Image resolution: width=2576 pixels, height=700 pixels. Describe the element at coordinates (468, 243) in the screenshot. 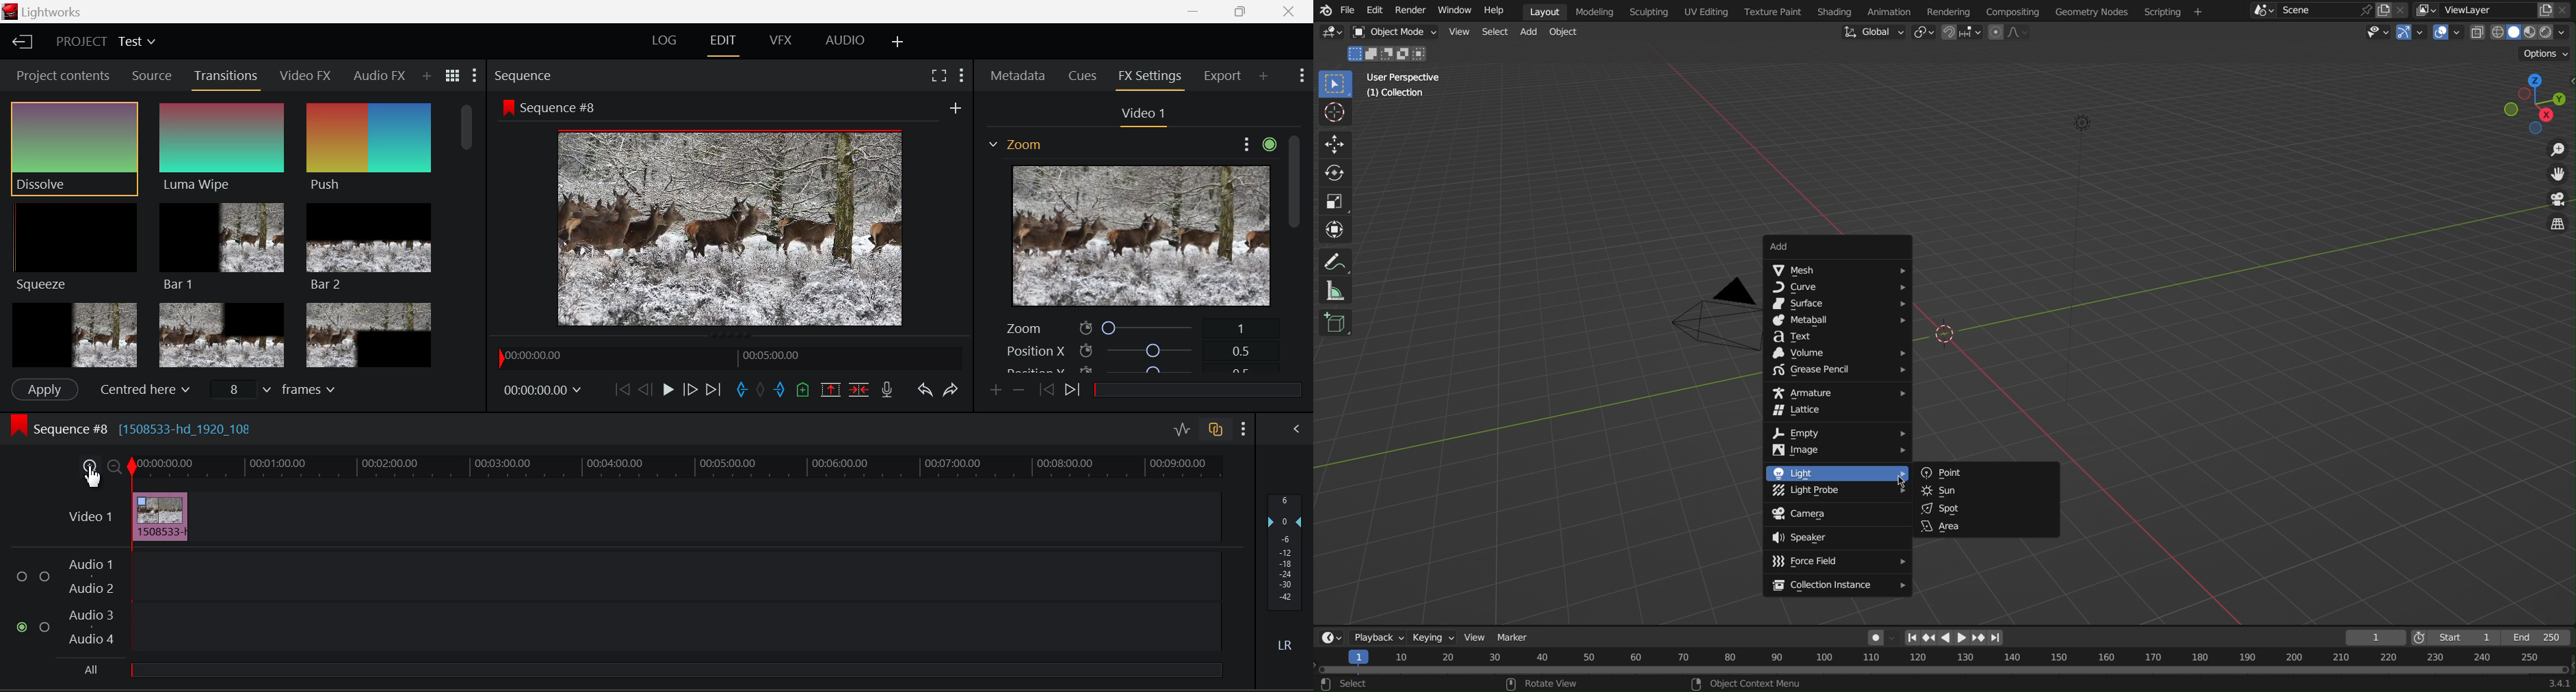

I see `Scroll Bar` at that location.